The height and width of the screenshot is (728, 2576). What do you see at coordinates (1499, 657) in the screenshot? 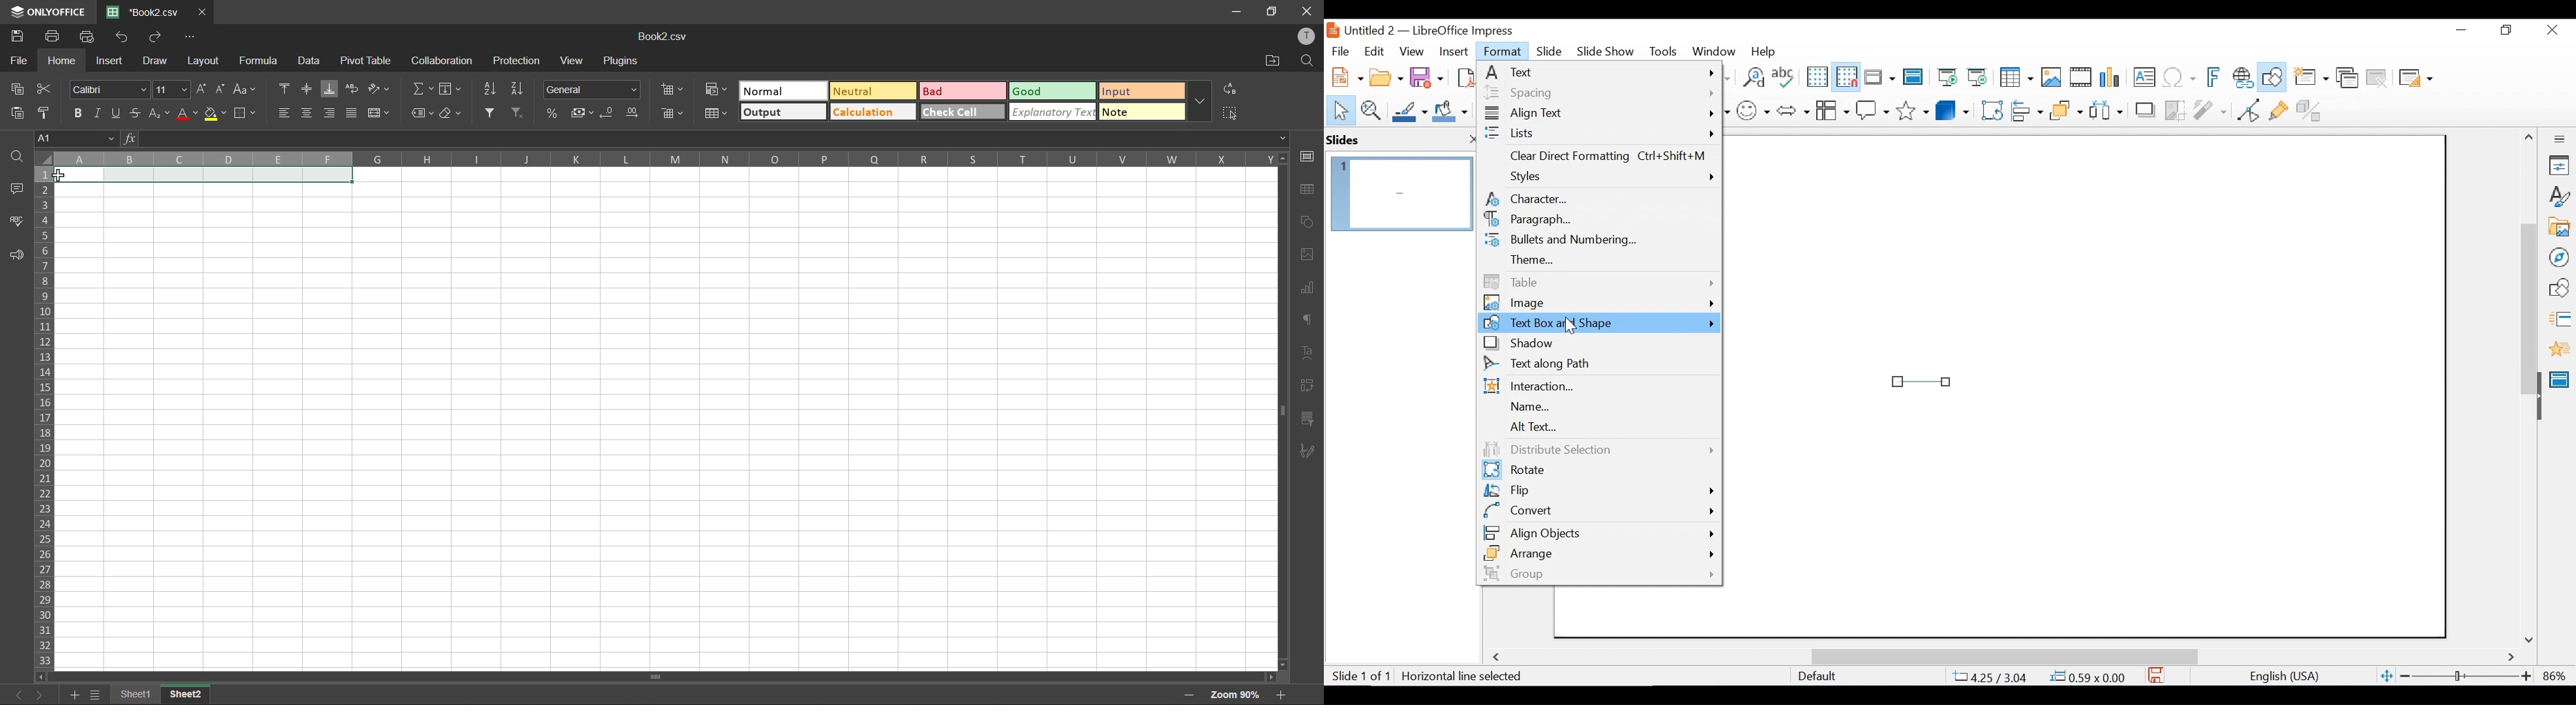
I see `Scroll Left` at bounding box center [1499, 657].